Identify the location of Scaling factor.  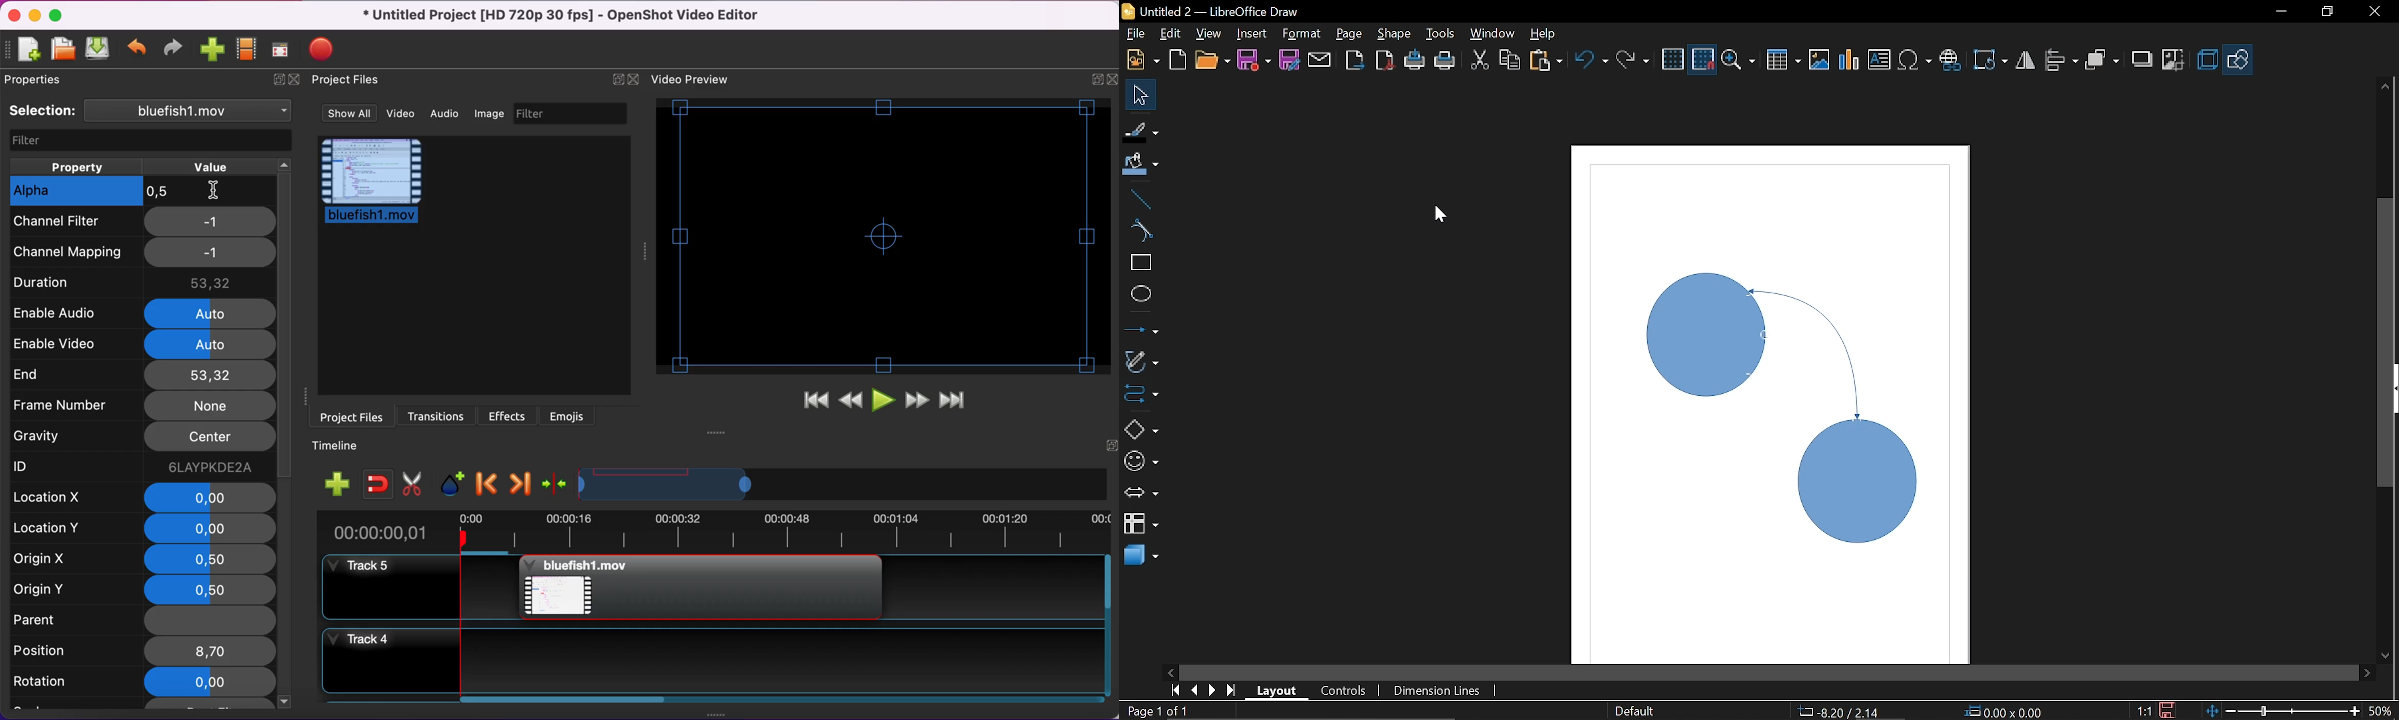
(2145, 710).